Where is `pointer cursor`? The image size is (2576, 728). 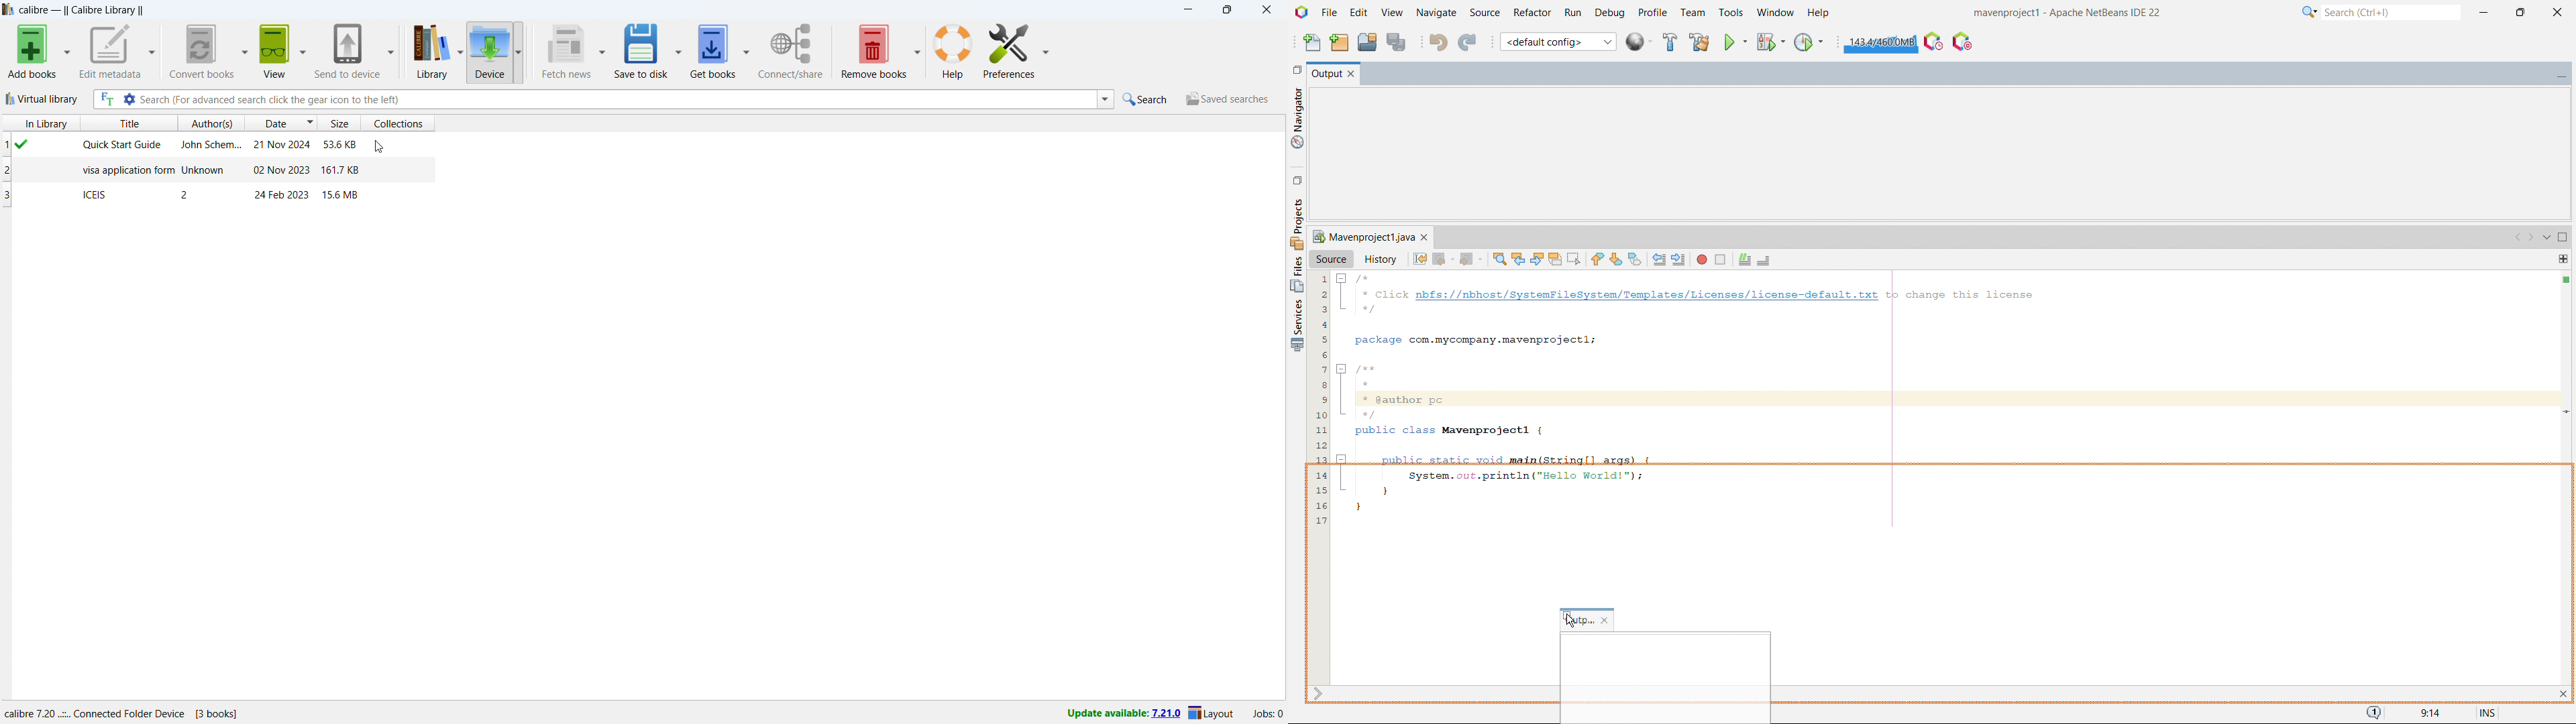 pointer cursor is located at coordinates (1570, 621).